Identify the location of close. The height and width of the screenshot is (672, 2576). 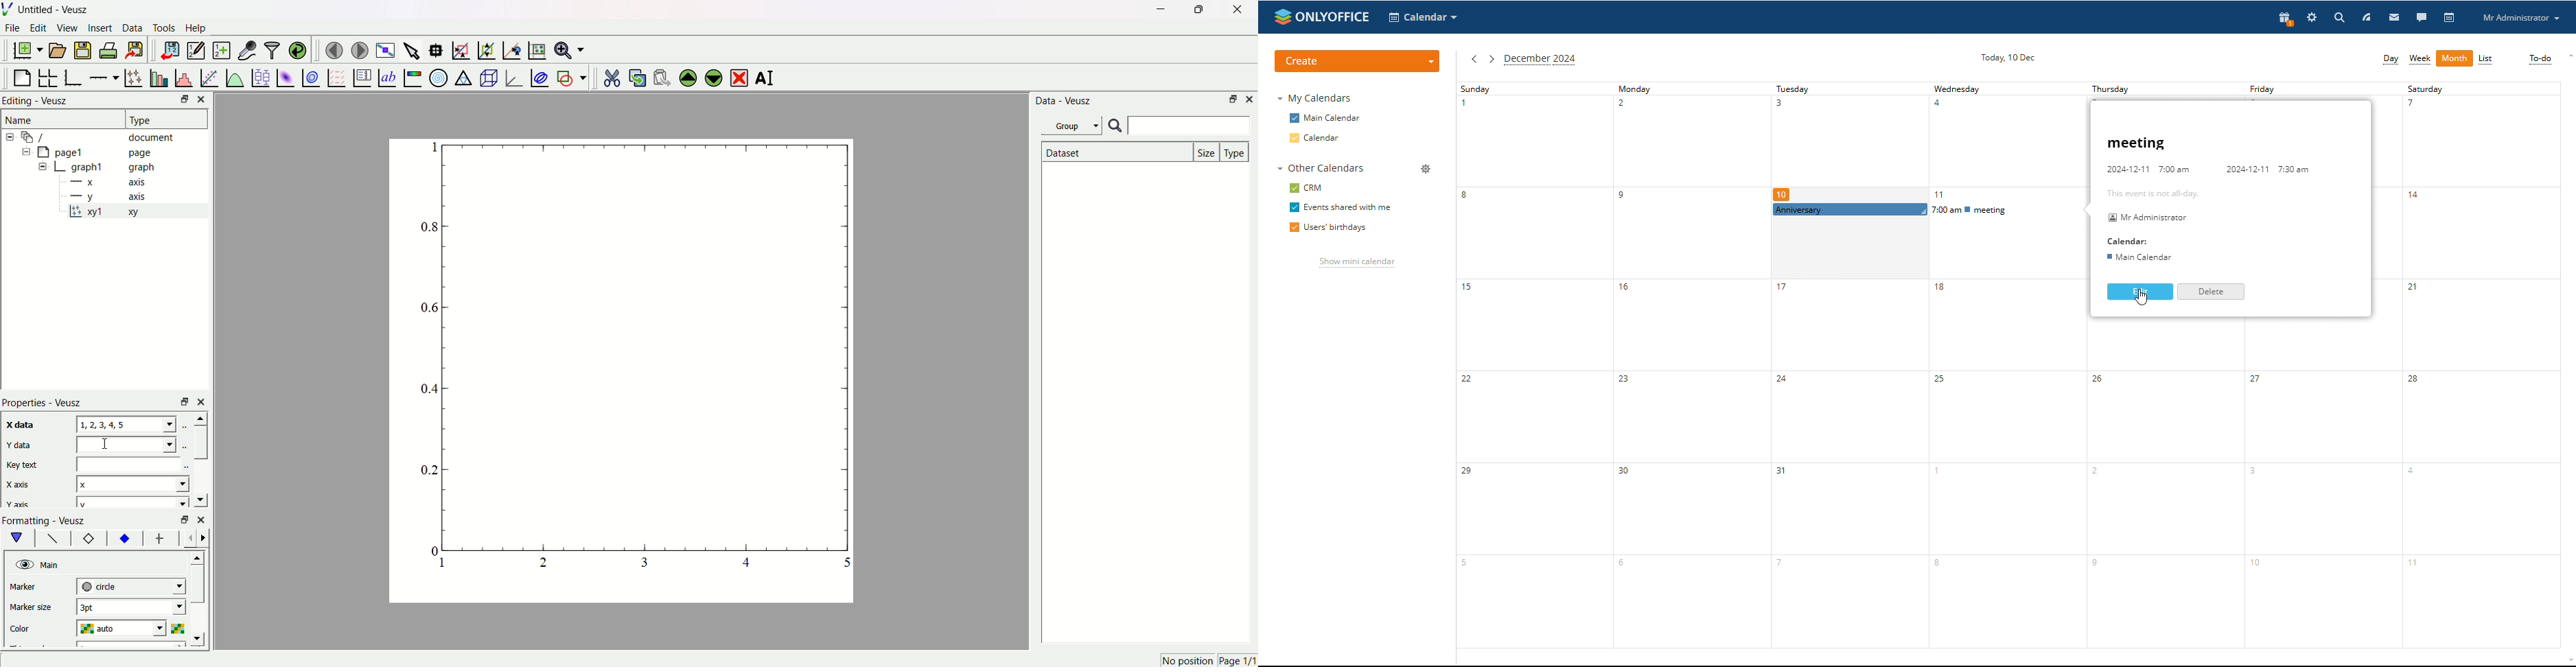
(203, 401).